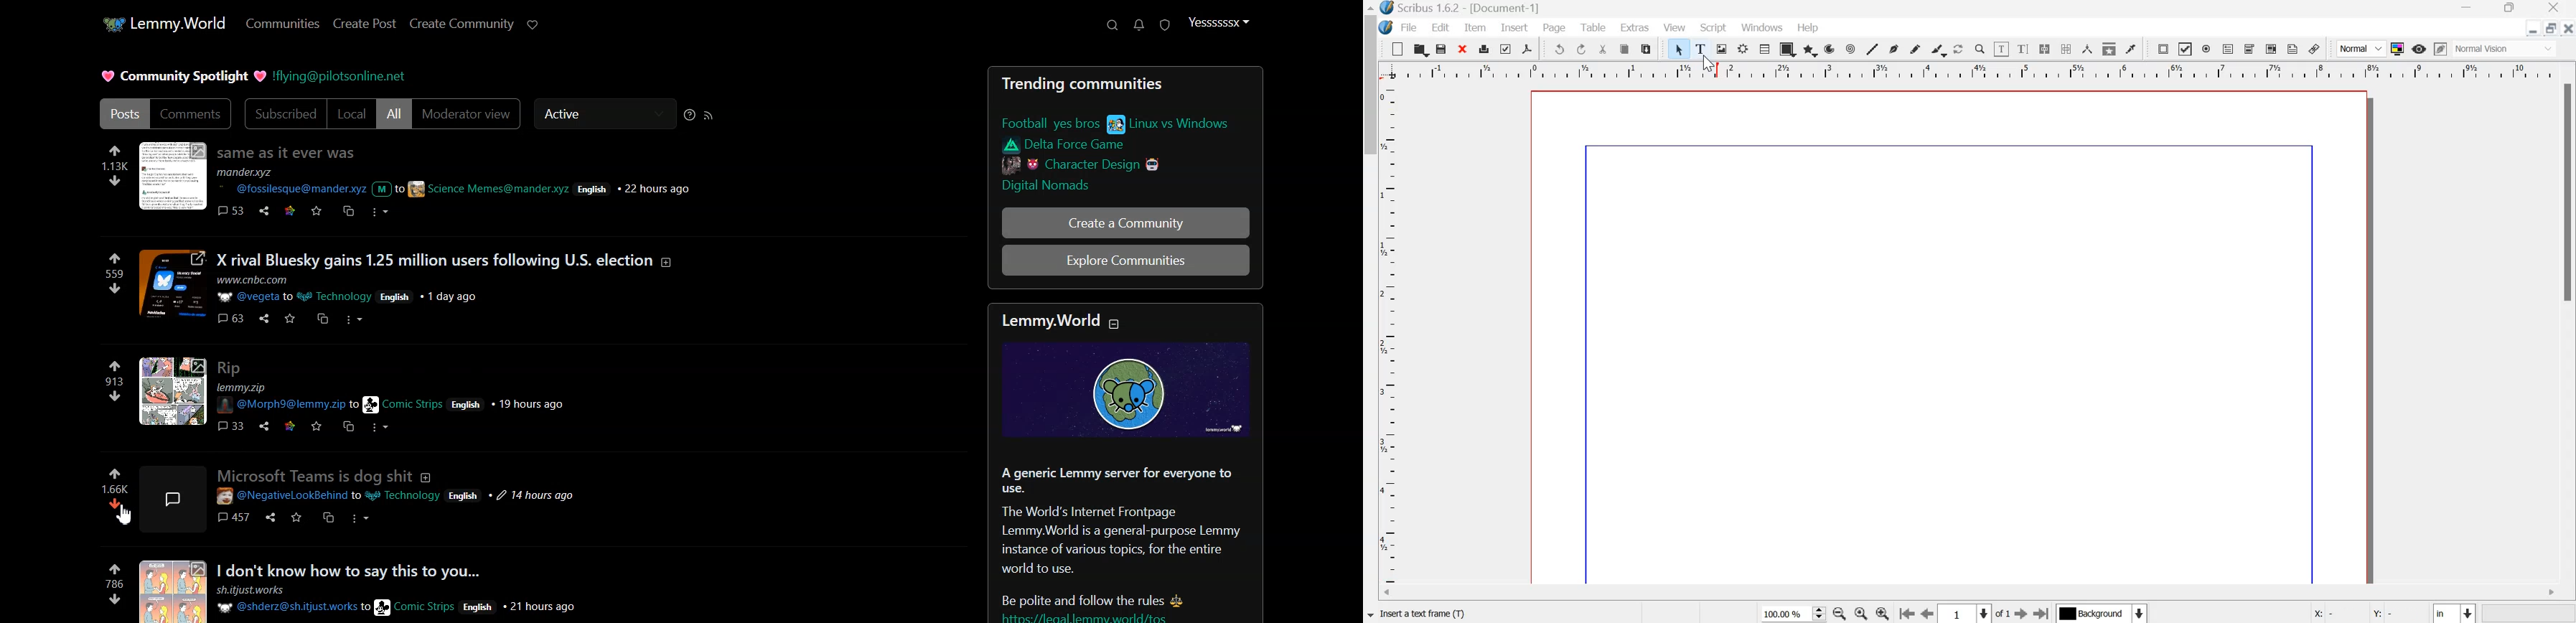 Image resolution: width=2576 pixels, height=644 pixels. Describe the element at coordinates (2551, 593) in the screenshot. I see `Scroll right` at that location.